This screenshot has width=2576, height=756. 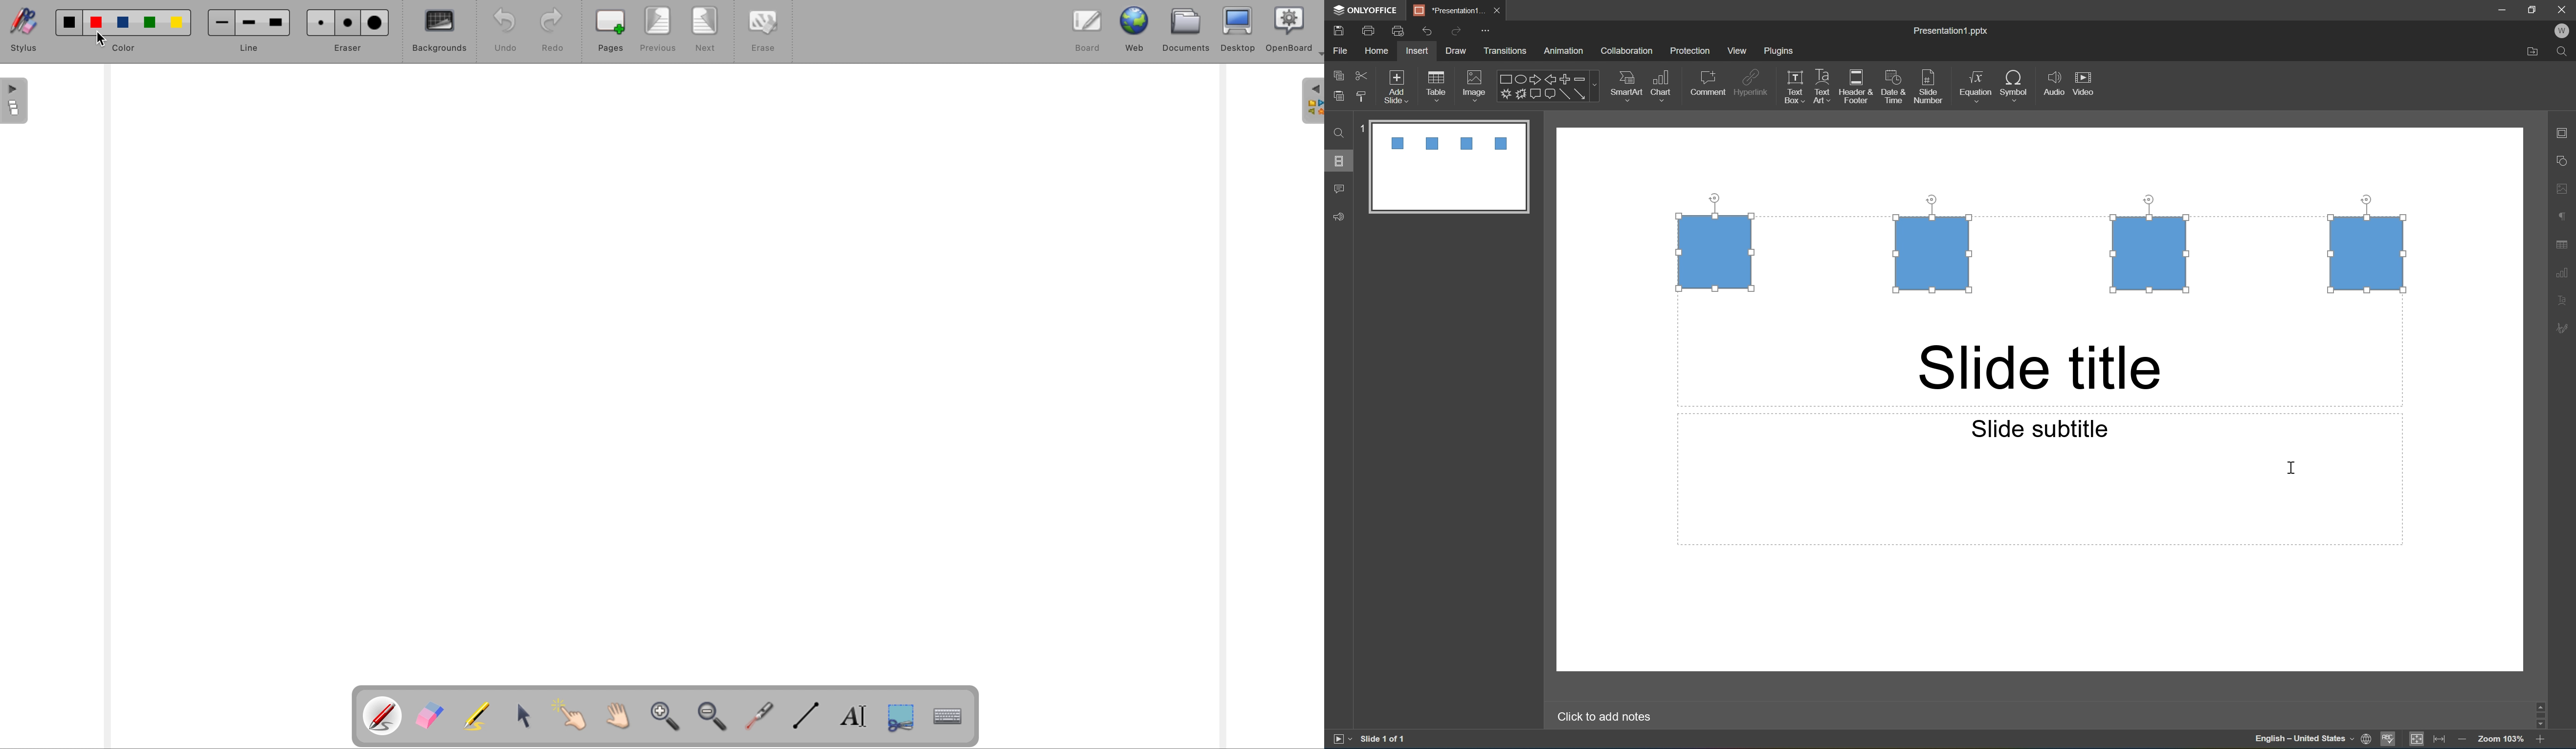 I want to click on transitions, so click(x=1507, y=50).